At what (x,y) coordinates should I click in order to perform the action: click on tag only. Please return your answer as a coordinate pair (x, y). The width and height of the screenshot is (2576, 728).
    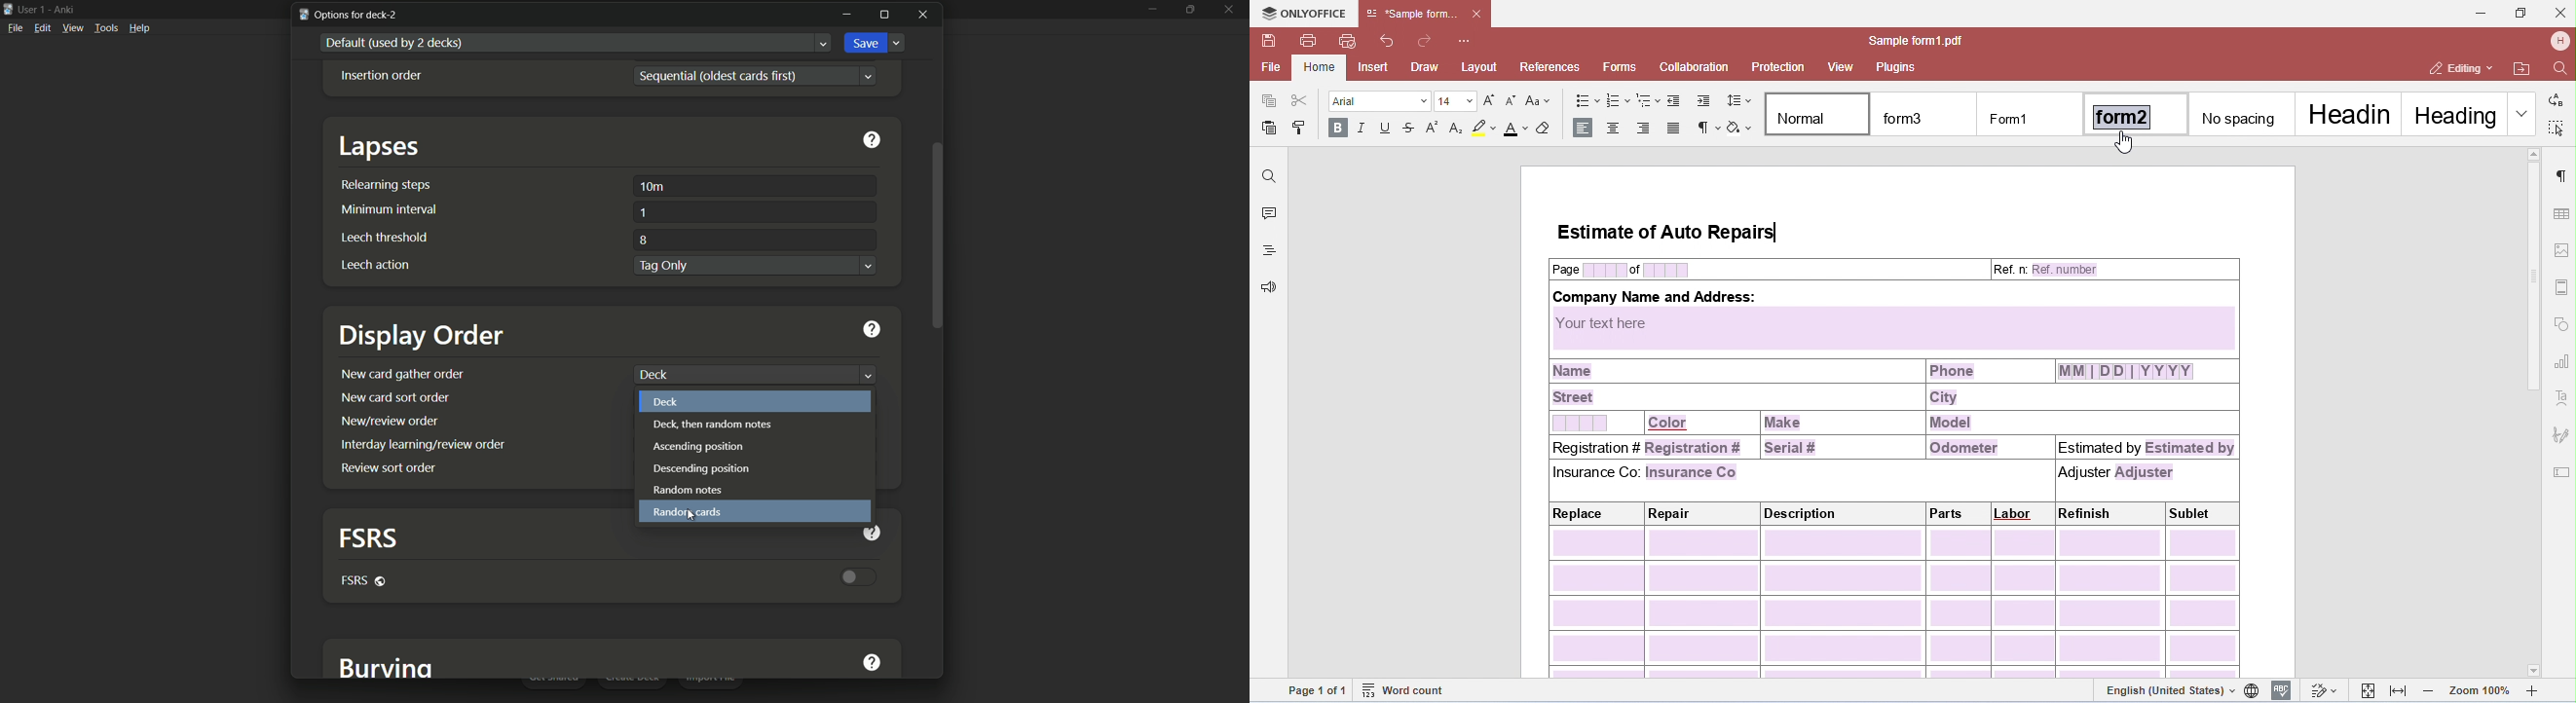
    Looking at the image, I should click on (663, 266).